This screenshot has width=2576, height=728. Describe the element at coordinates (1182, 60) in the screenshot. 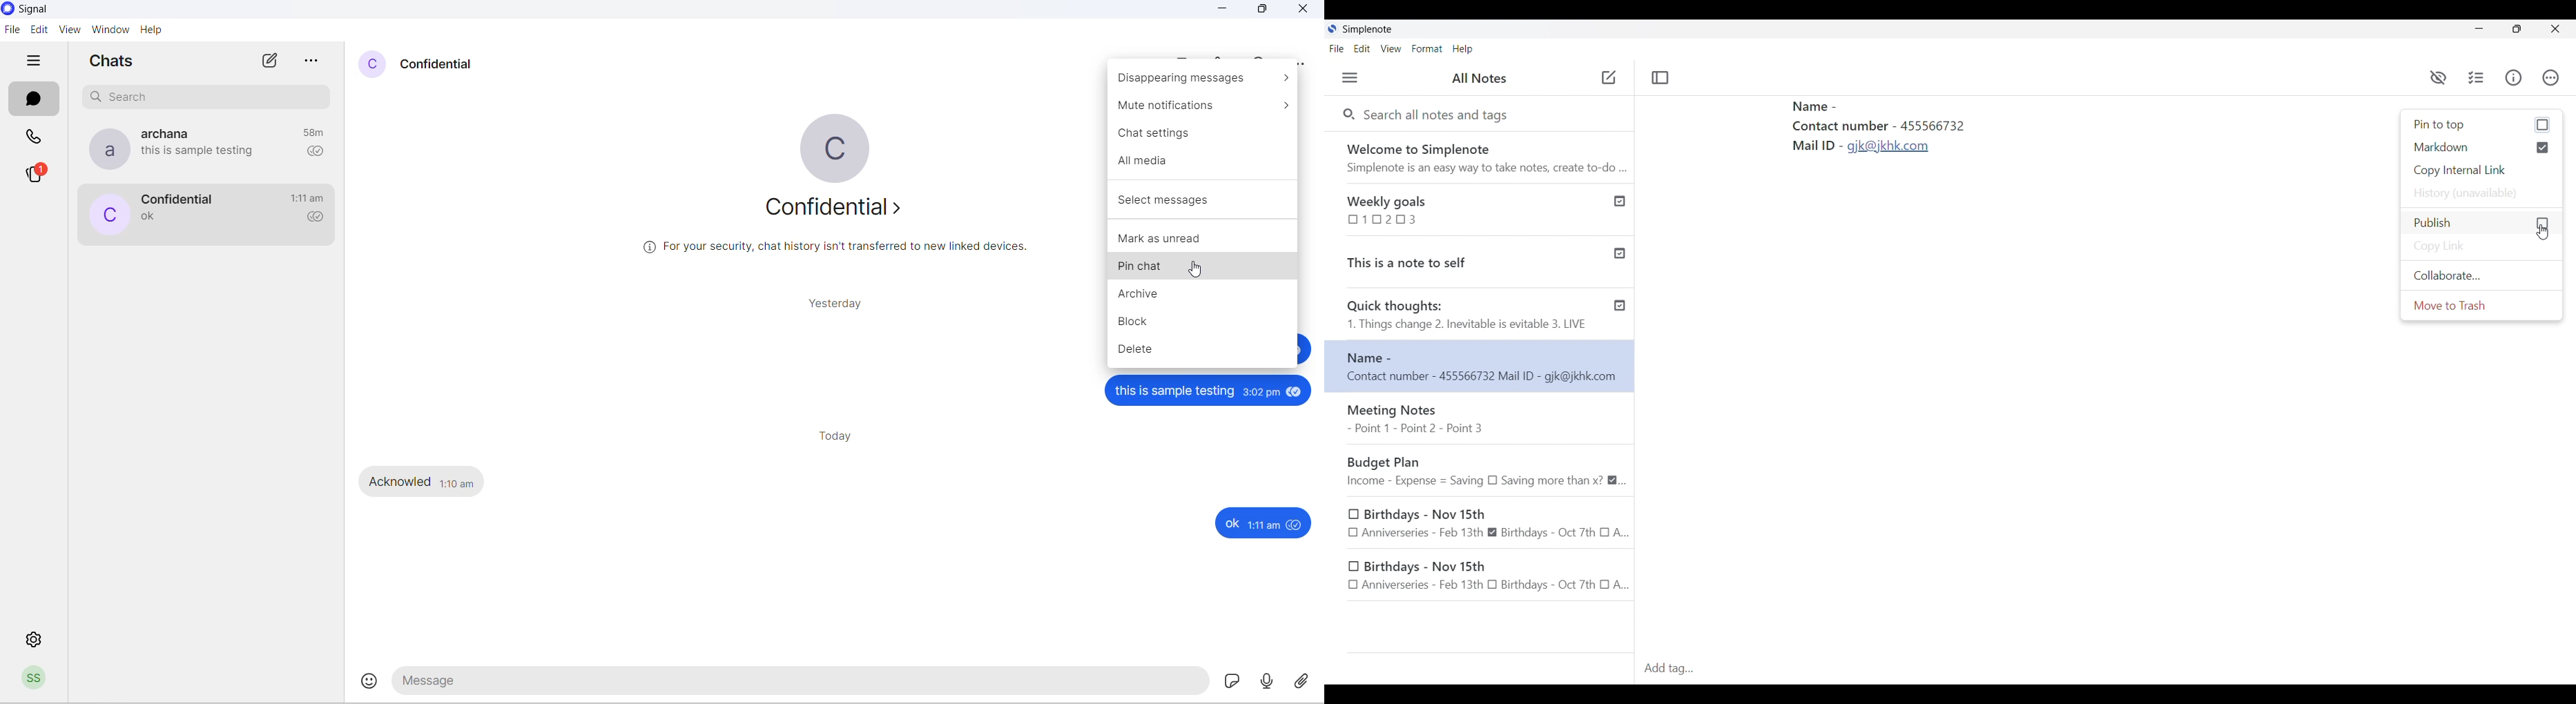

I see `video call` at that location.